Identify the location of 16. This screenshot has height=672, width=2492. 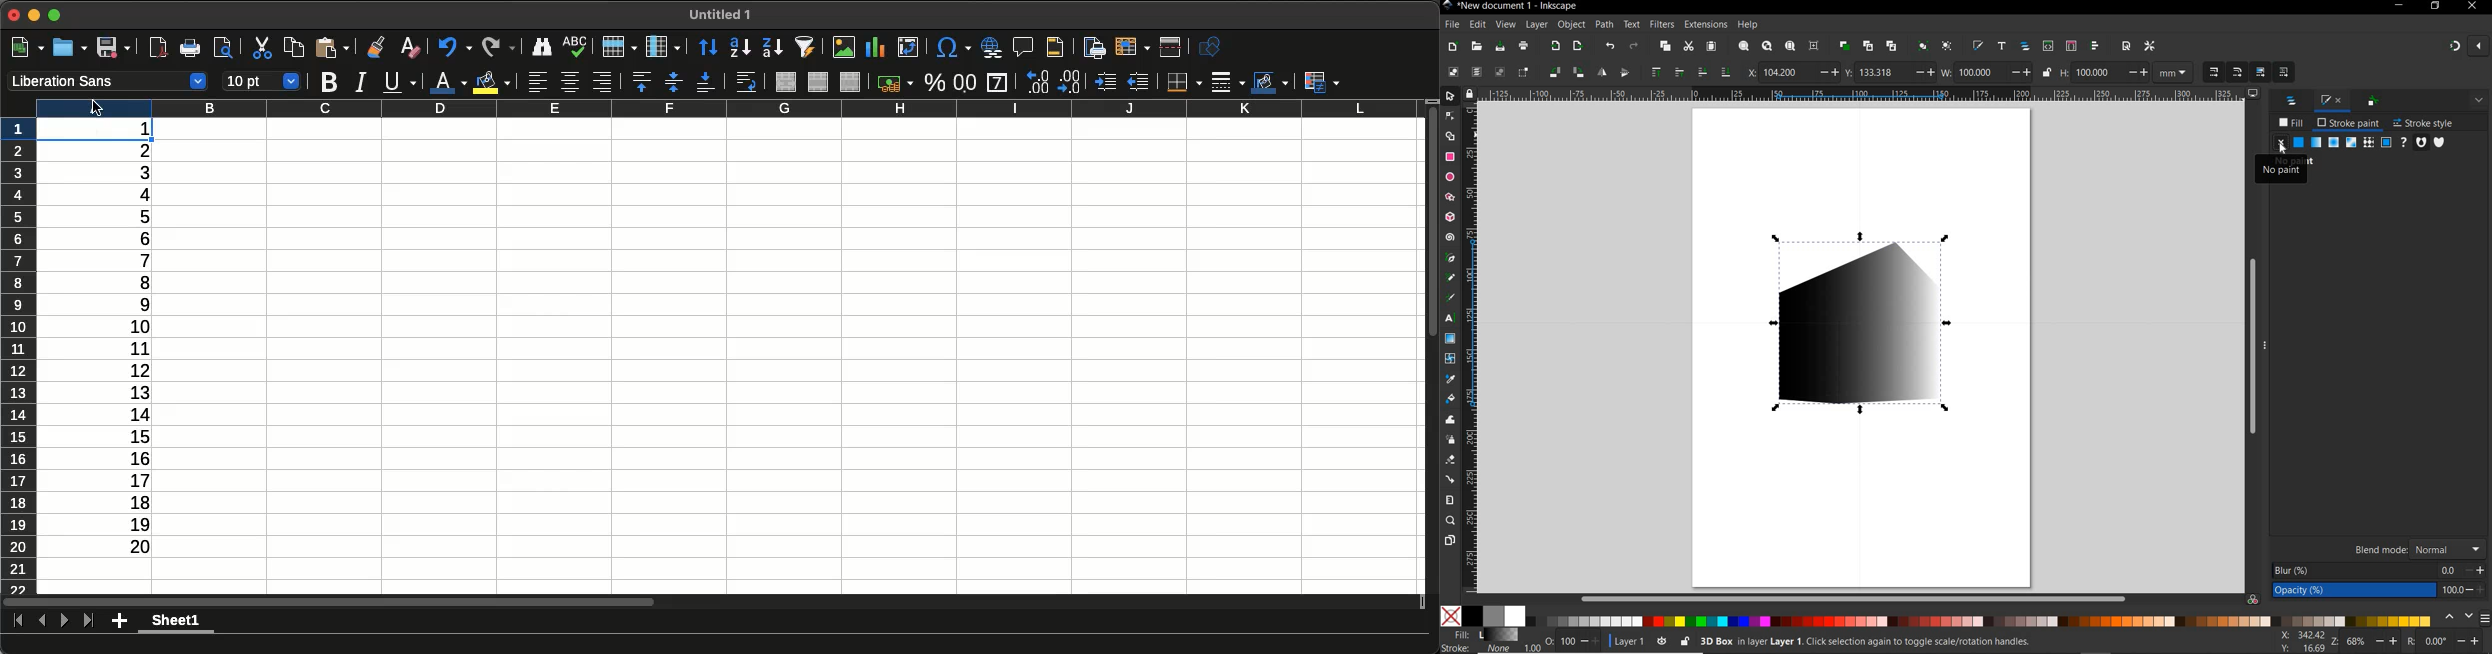
(128, 458).